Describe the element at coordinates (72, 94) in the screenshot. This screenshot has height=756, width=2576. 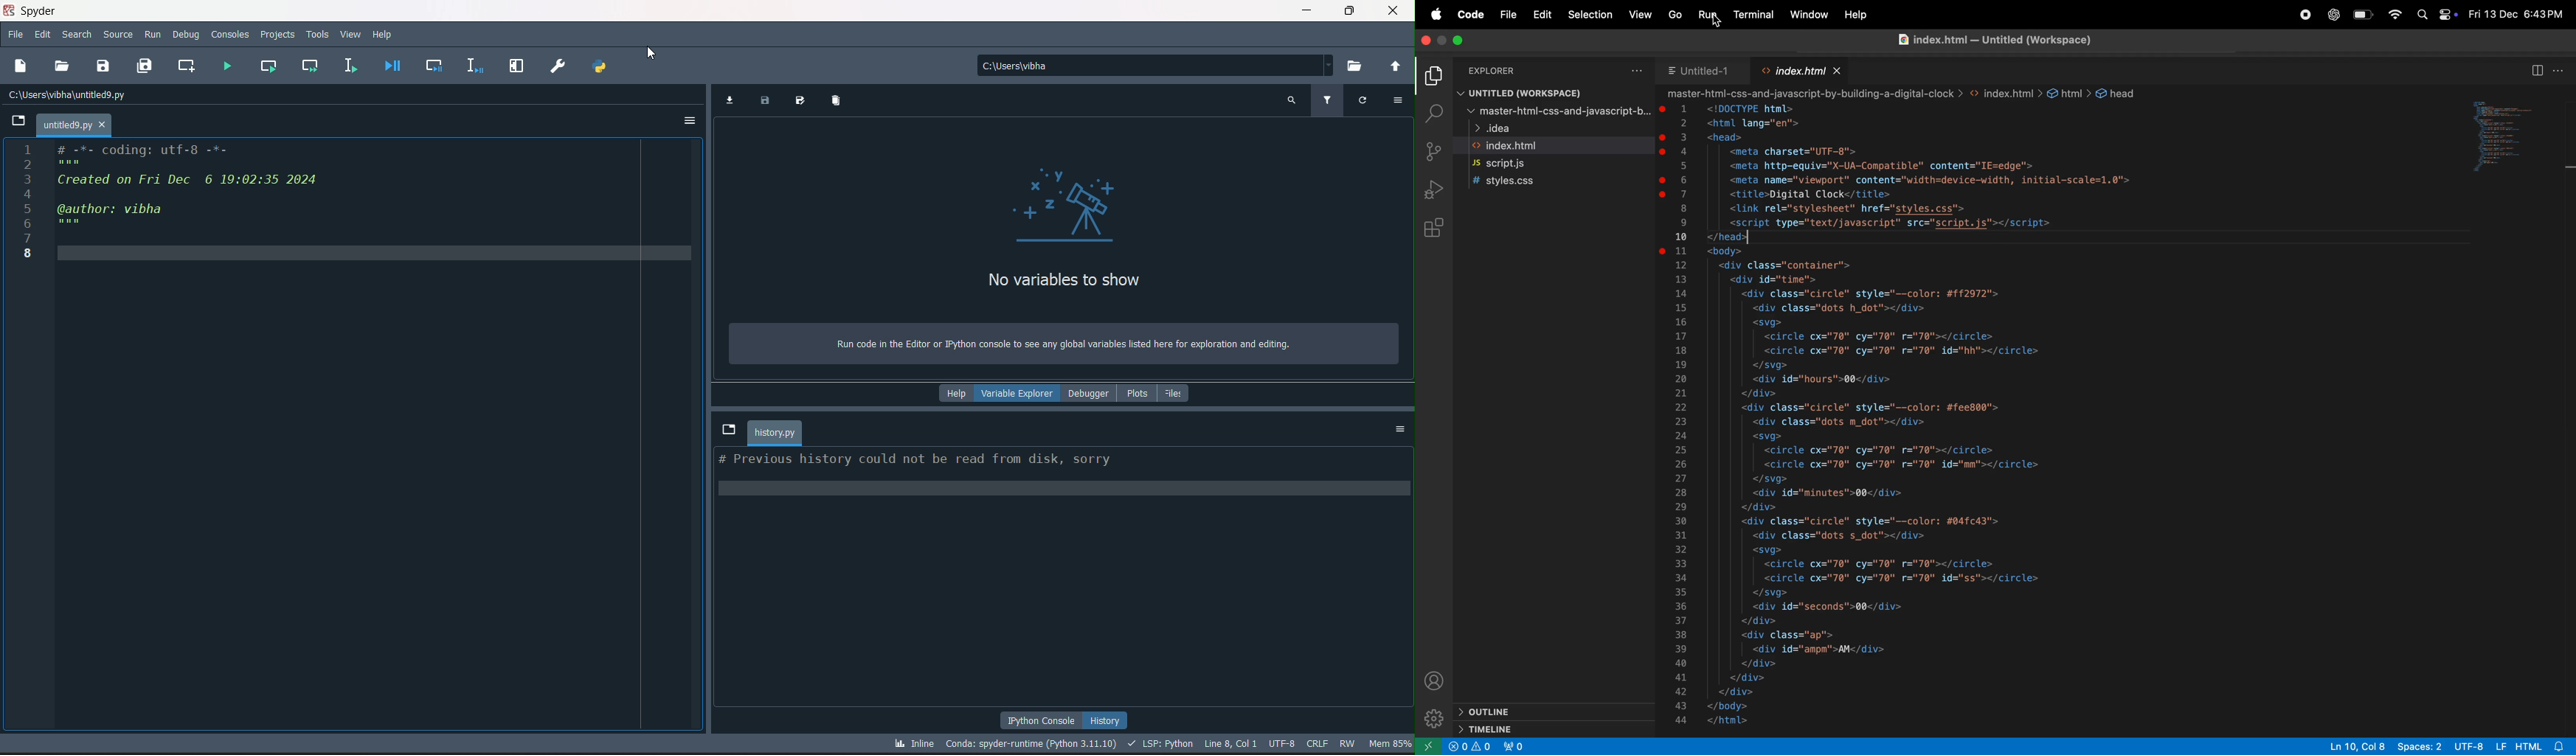
I see `file path` at that location.